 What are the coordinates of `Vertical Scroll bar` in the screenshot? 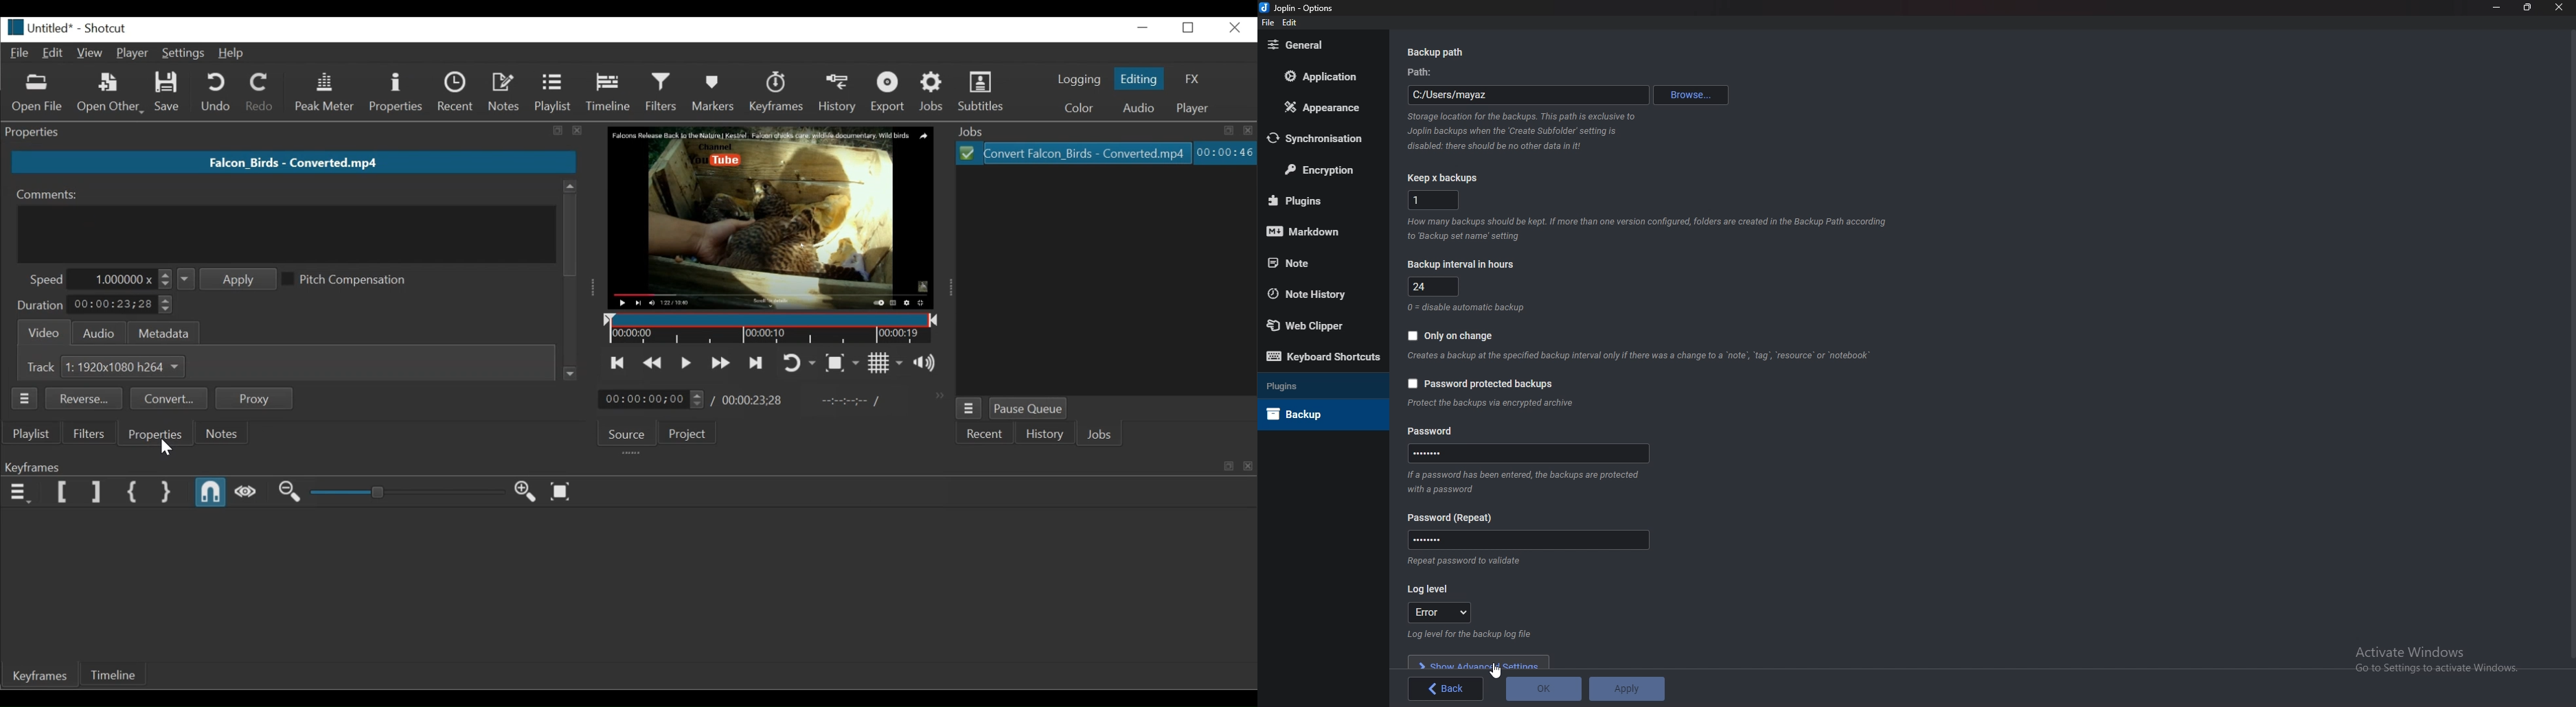 It's located at (570, 234).